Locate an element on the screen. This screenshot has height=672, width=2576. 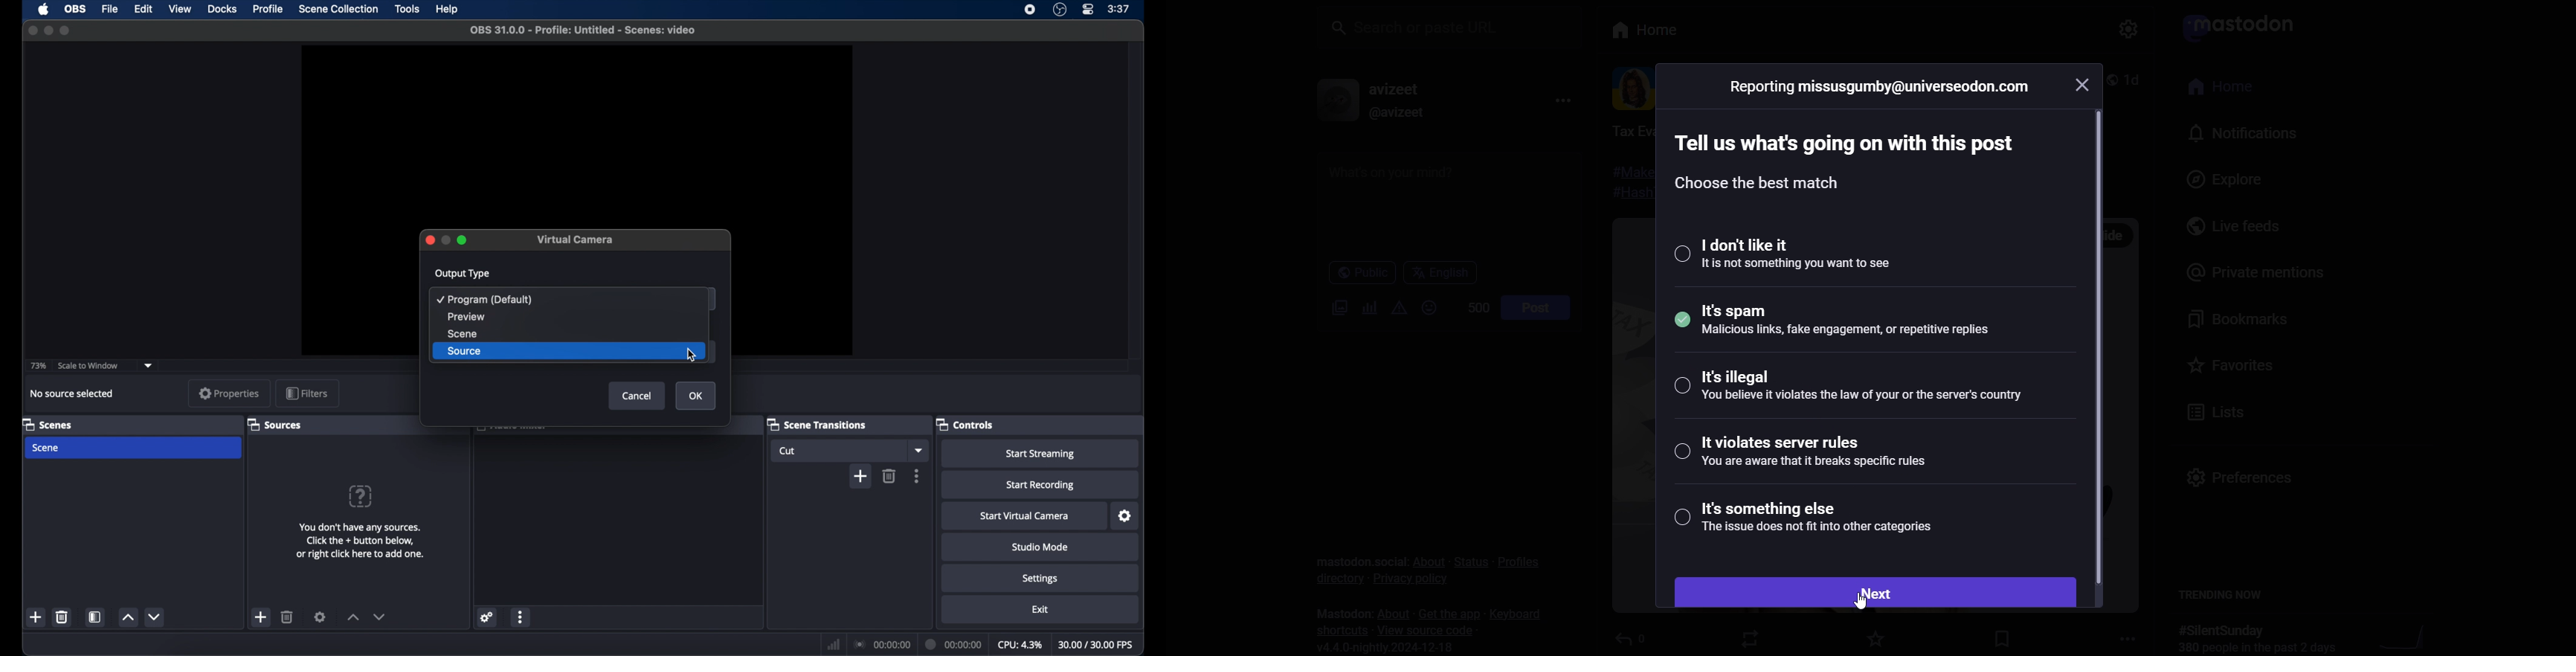
inactive minimize icon is located at coordinates (446, 241).